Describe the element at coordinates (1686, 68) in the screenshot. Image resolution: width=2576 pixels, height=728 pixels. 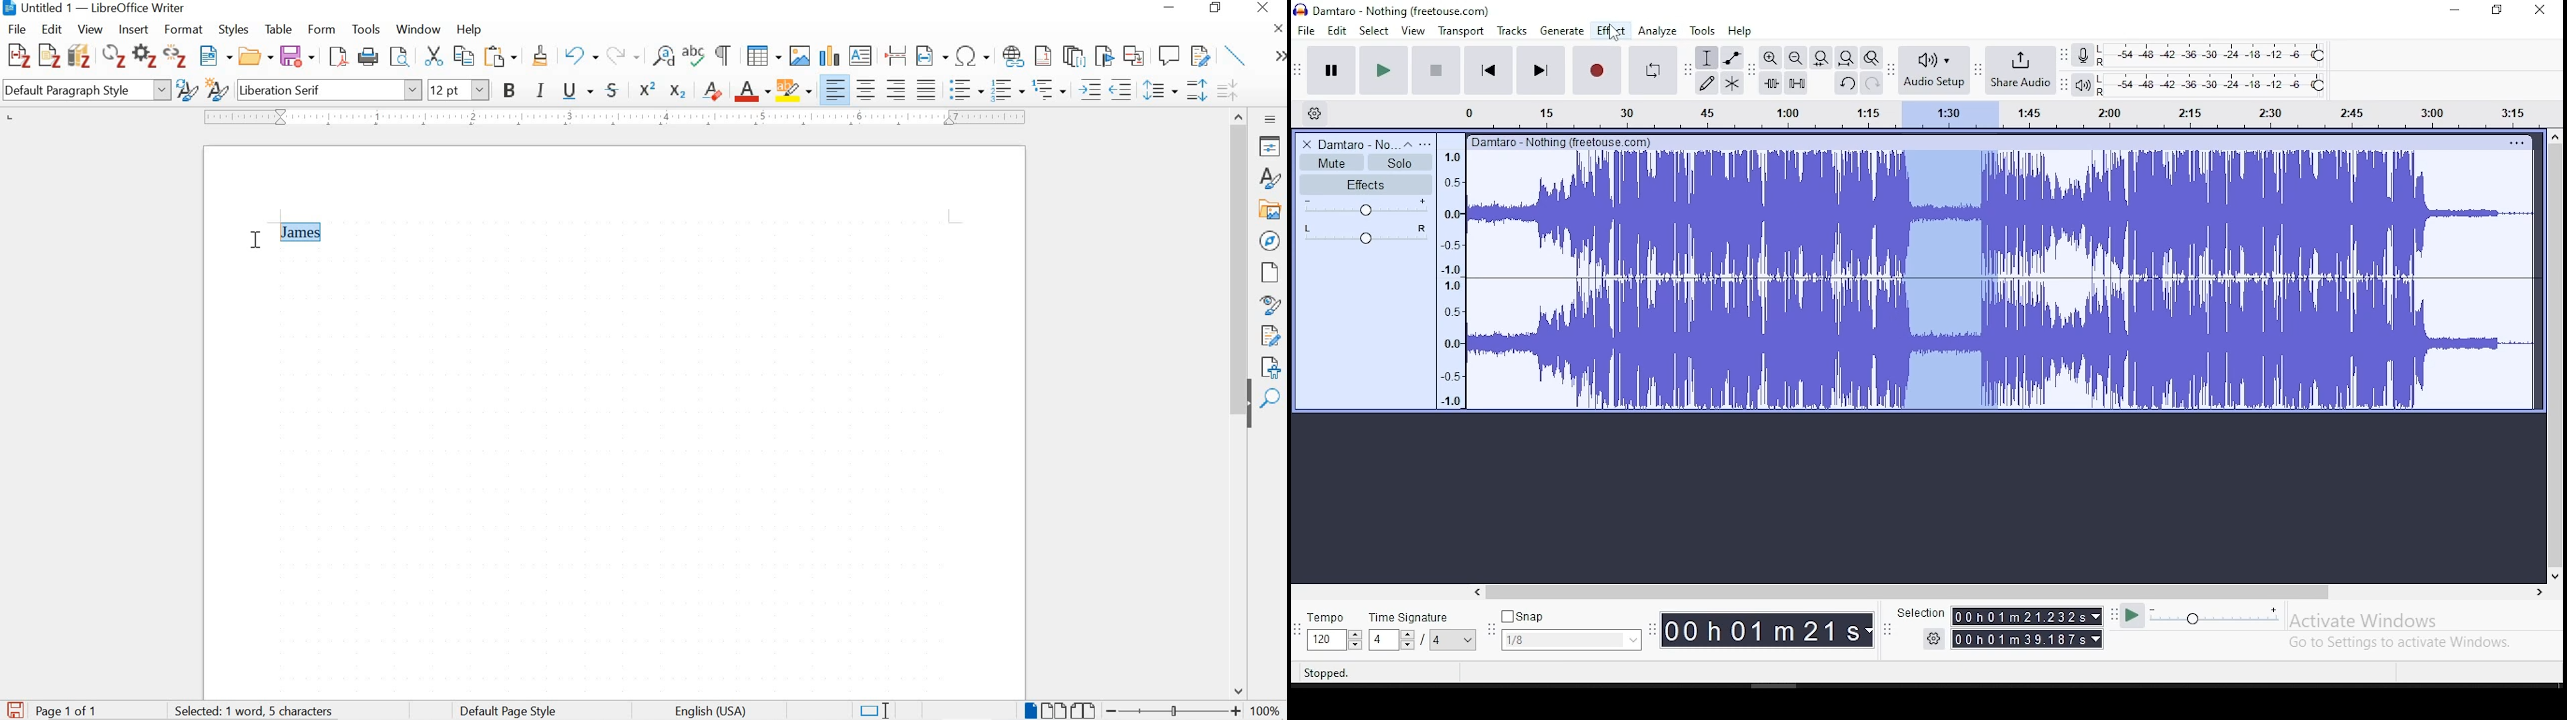
I see `` at that location.